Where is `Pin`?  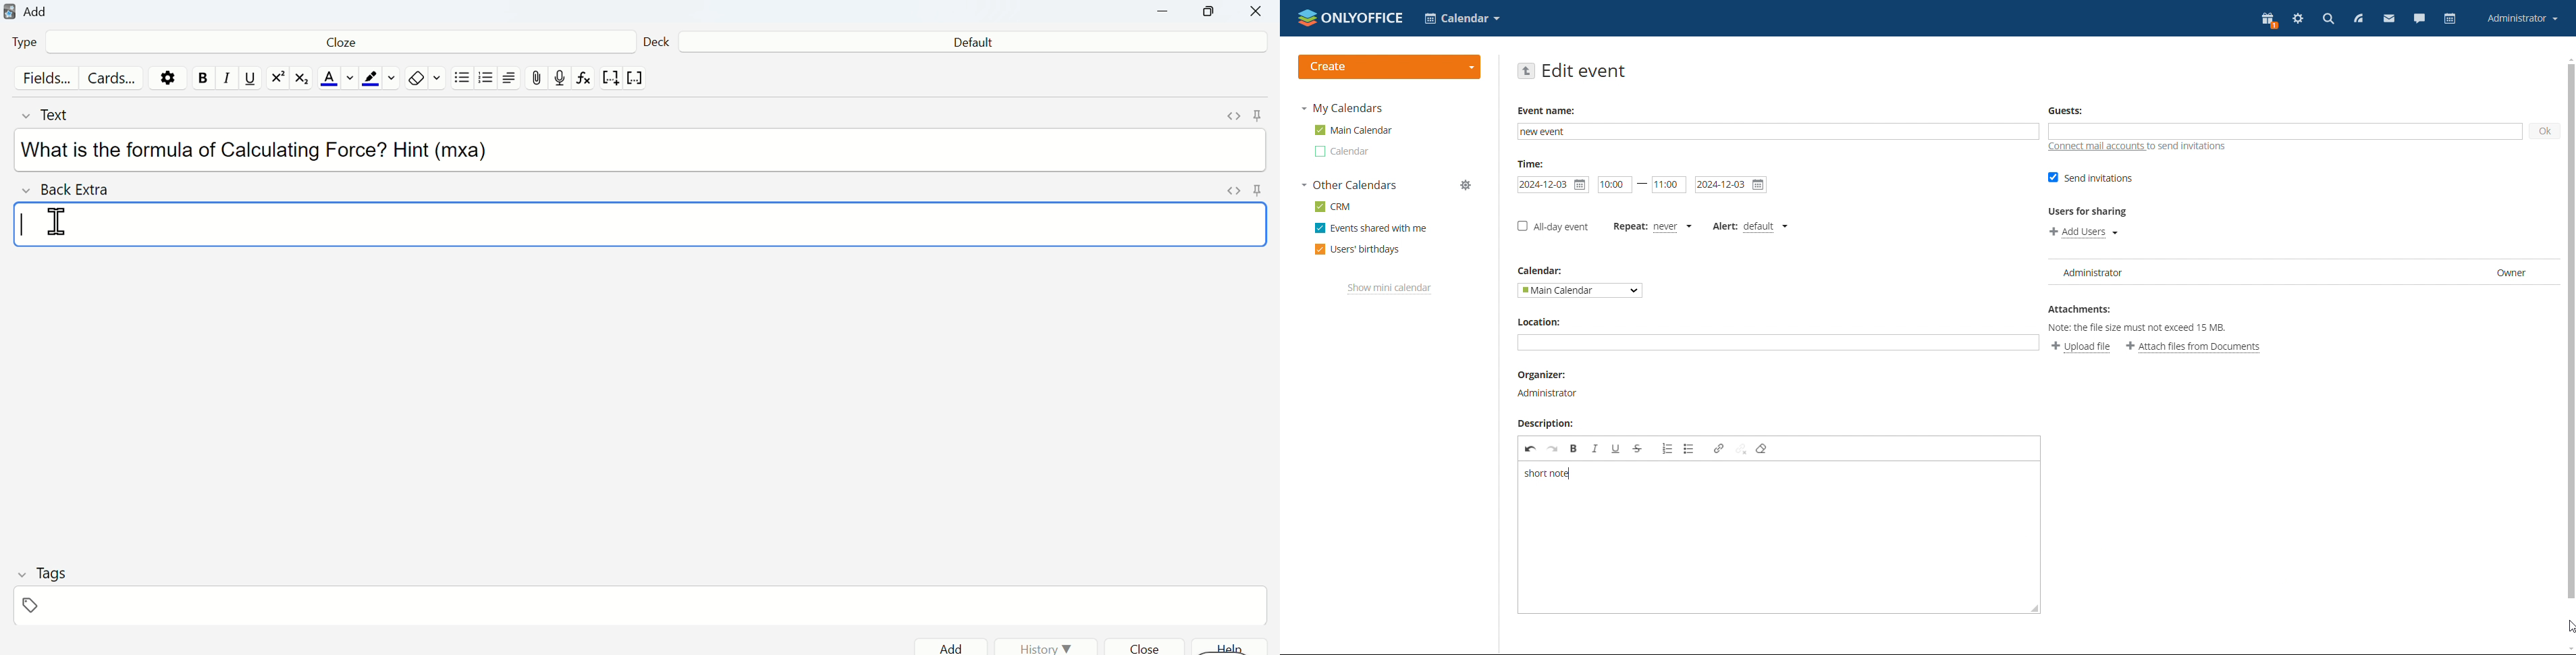
Pin is located at coordinates (1259, 115).